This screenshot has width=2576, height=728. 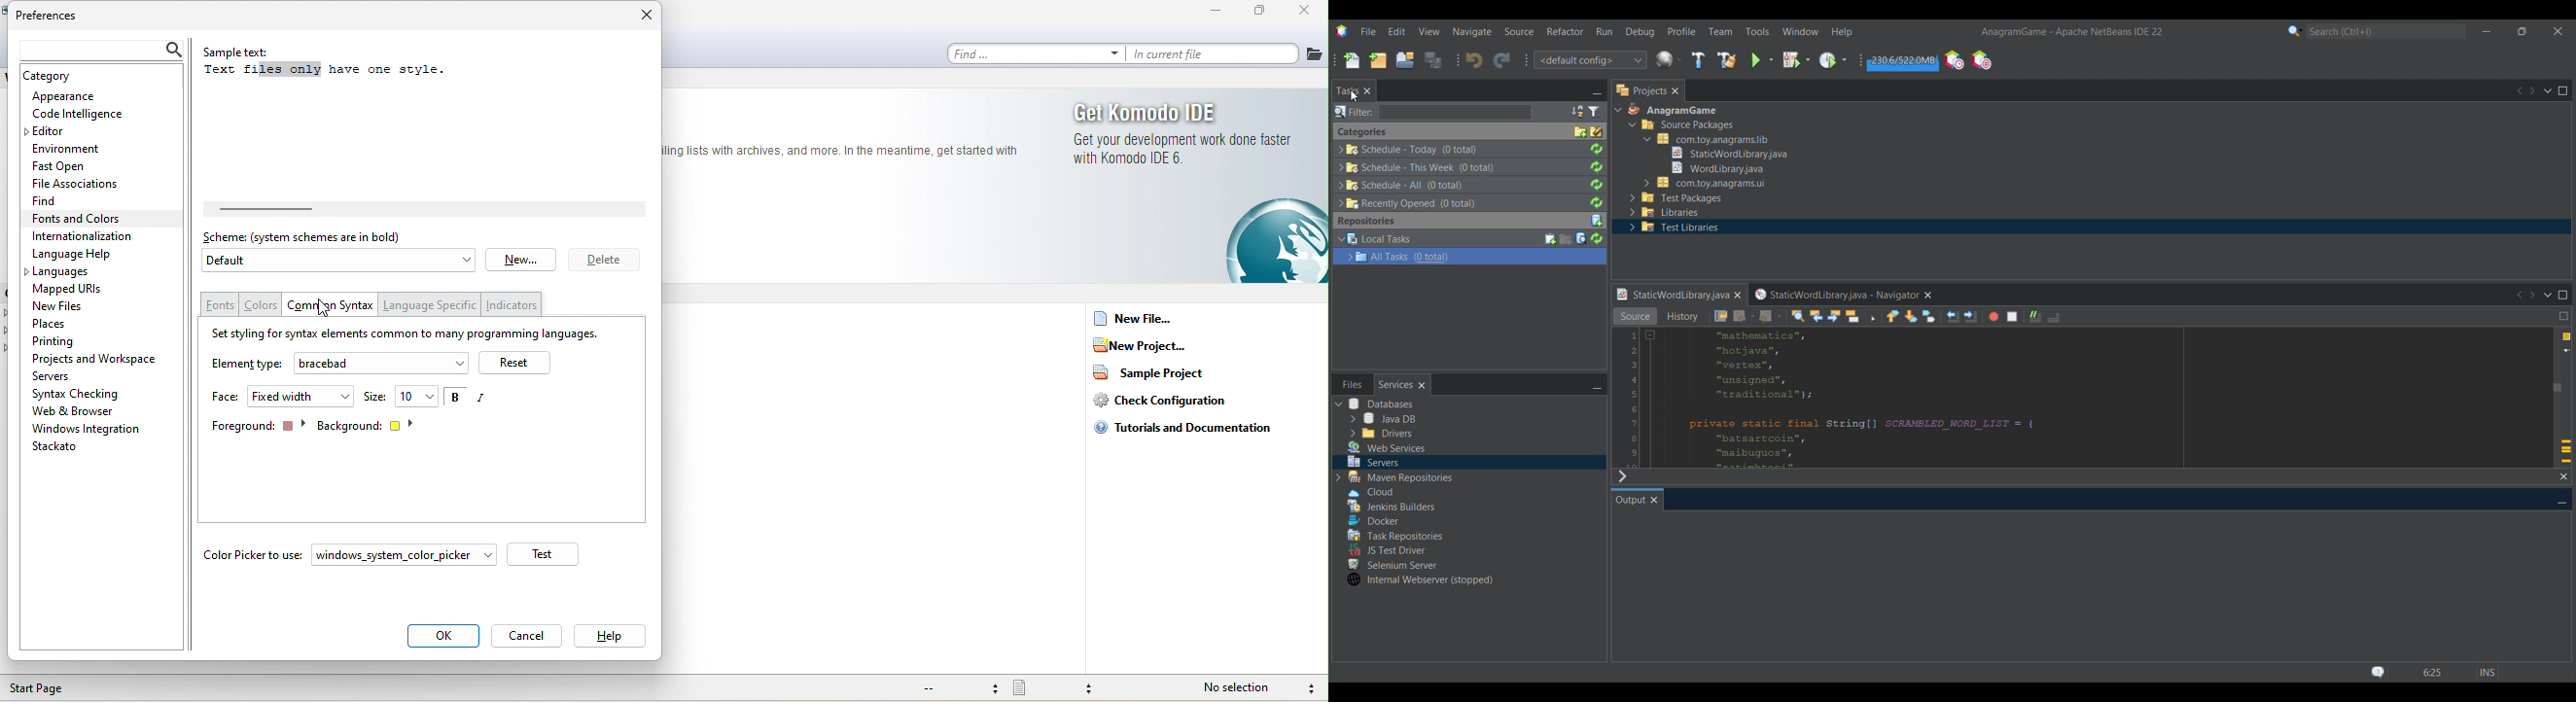 What do you see at coordinates (62, 76) in the screenshot?
I see `catagory` at bounding box center [62, 76].